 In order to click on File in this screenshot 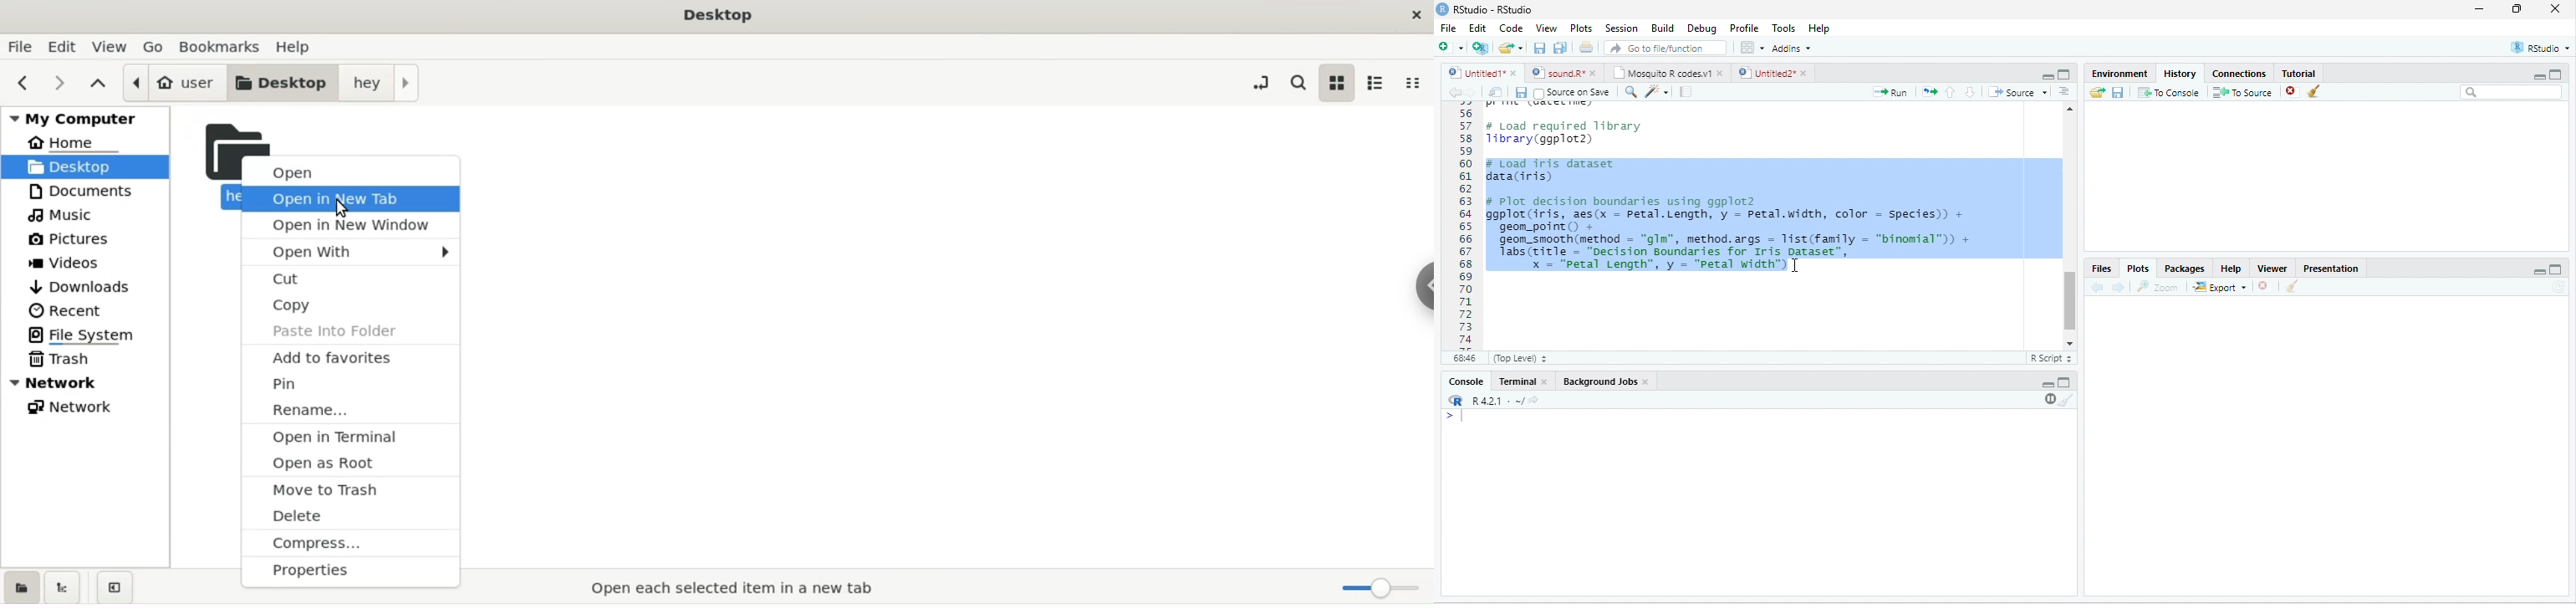, I will do `click(1448, 28)`.